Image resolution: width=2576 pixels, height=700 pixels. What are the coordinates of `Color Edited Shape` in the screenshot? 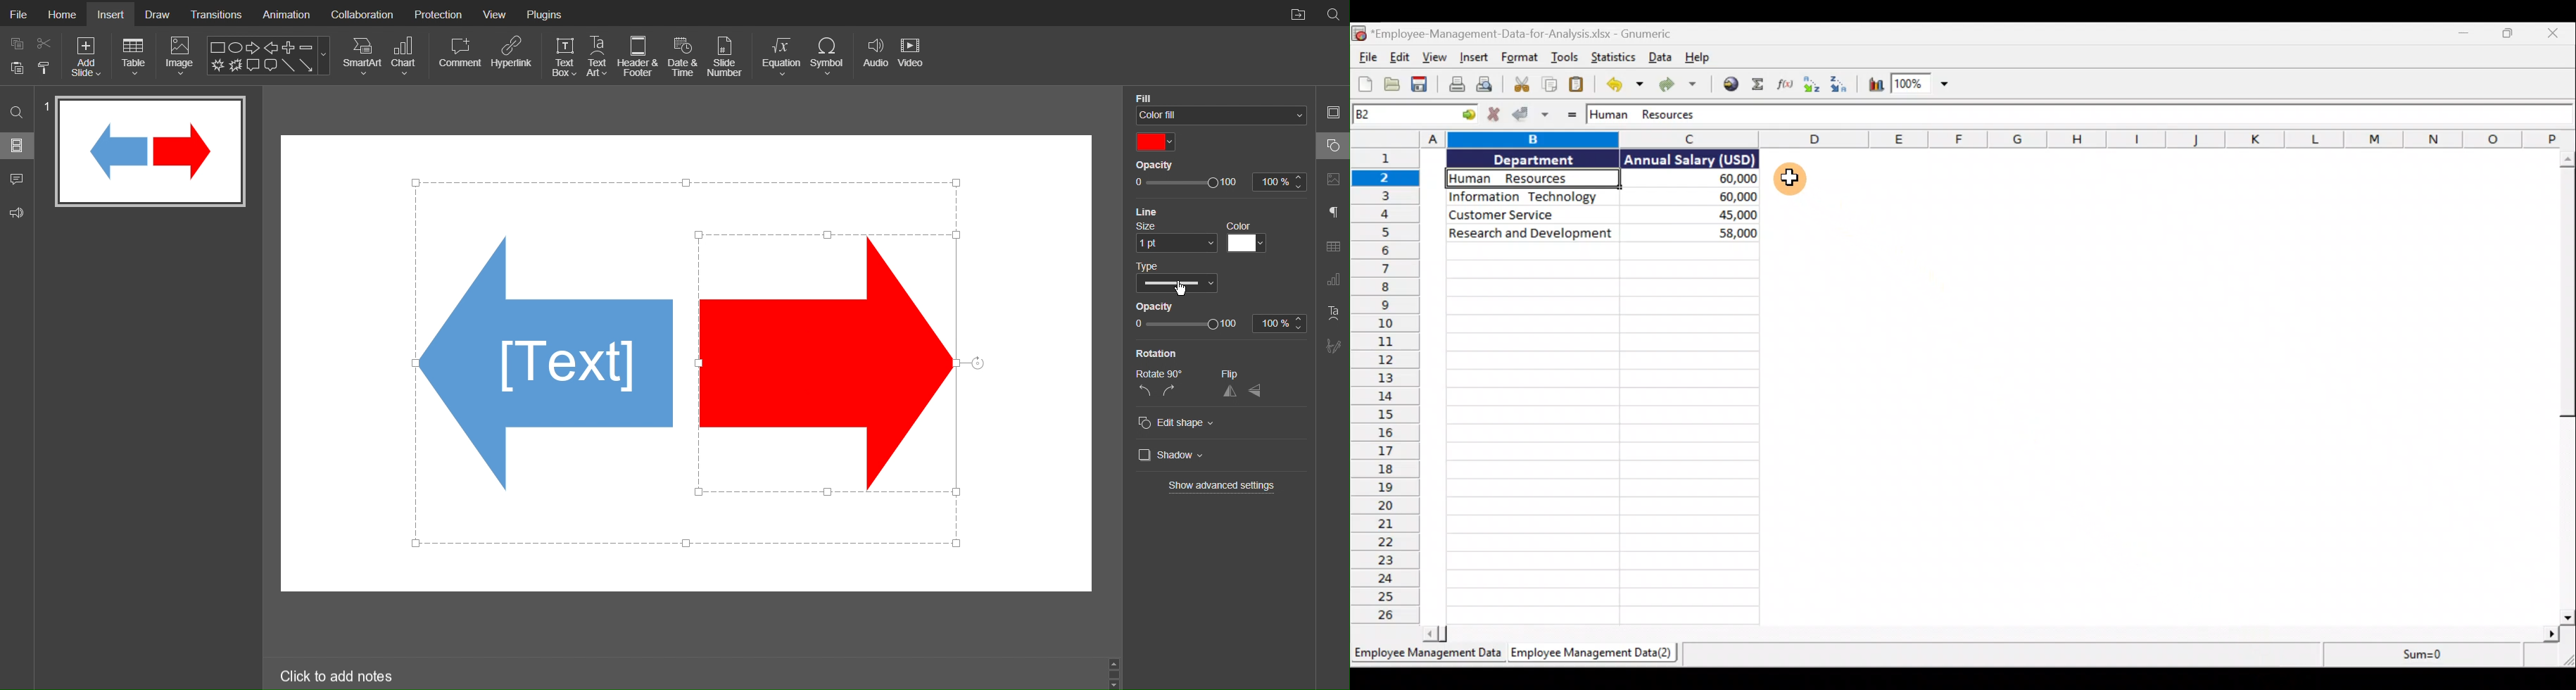 It's located at (838, 362).